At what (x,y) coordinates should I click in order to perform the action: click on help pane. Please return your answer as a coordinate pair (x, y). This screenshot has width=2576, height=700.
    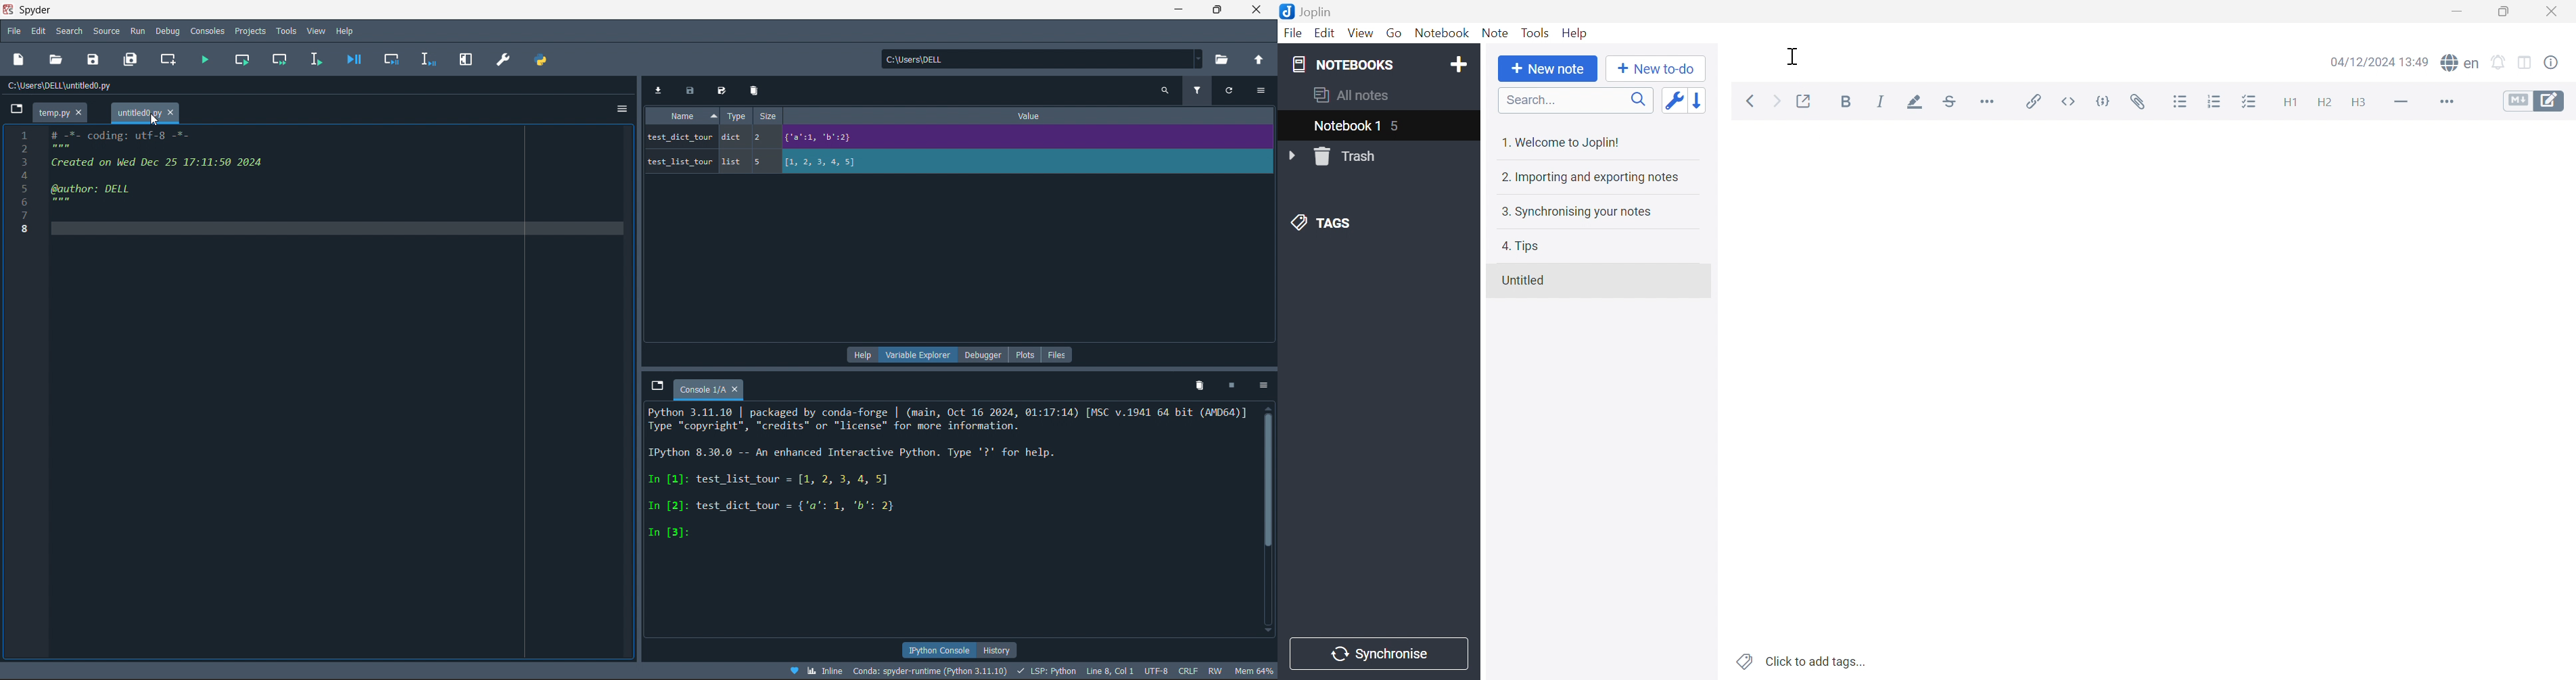
    Looking at the image, I should click on (861, 355).